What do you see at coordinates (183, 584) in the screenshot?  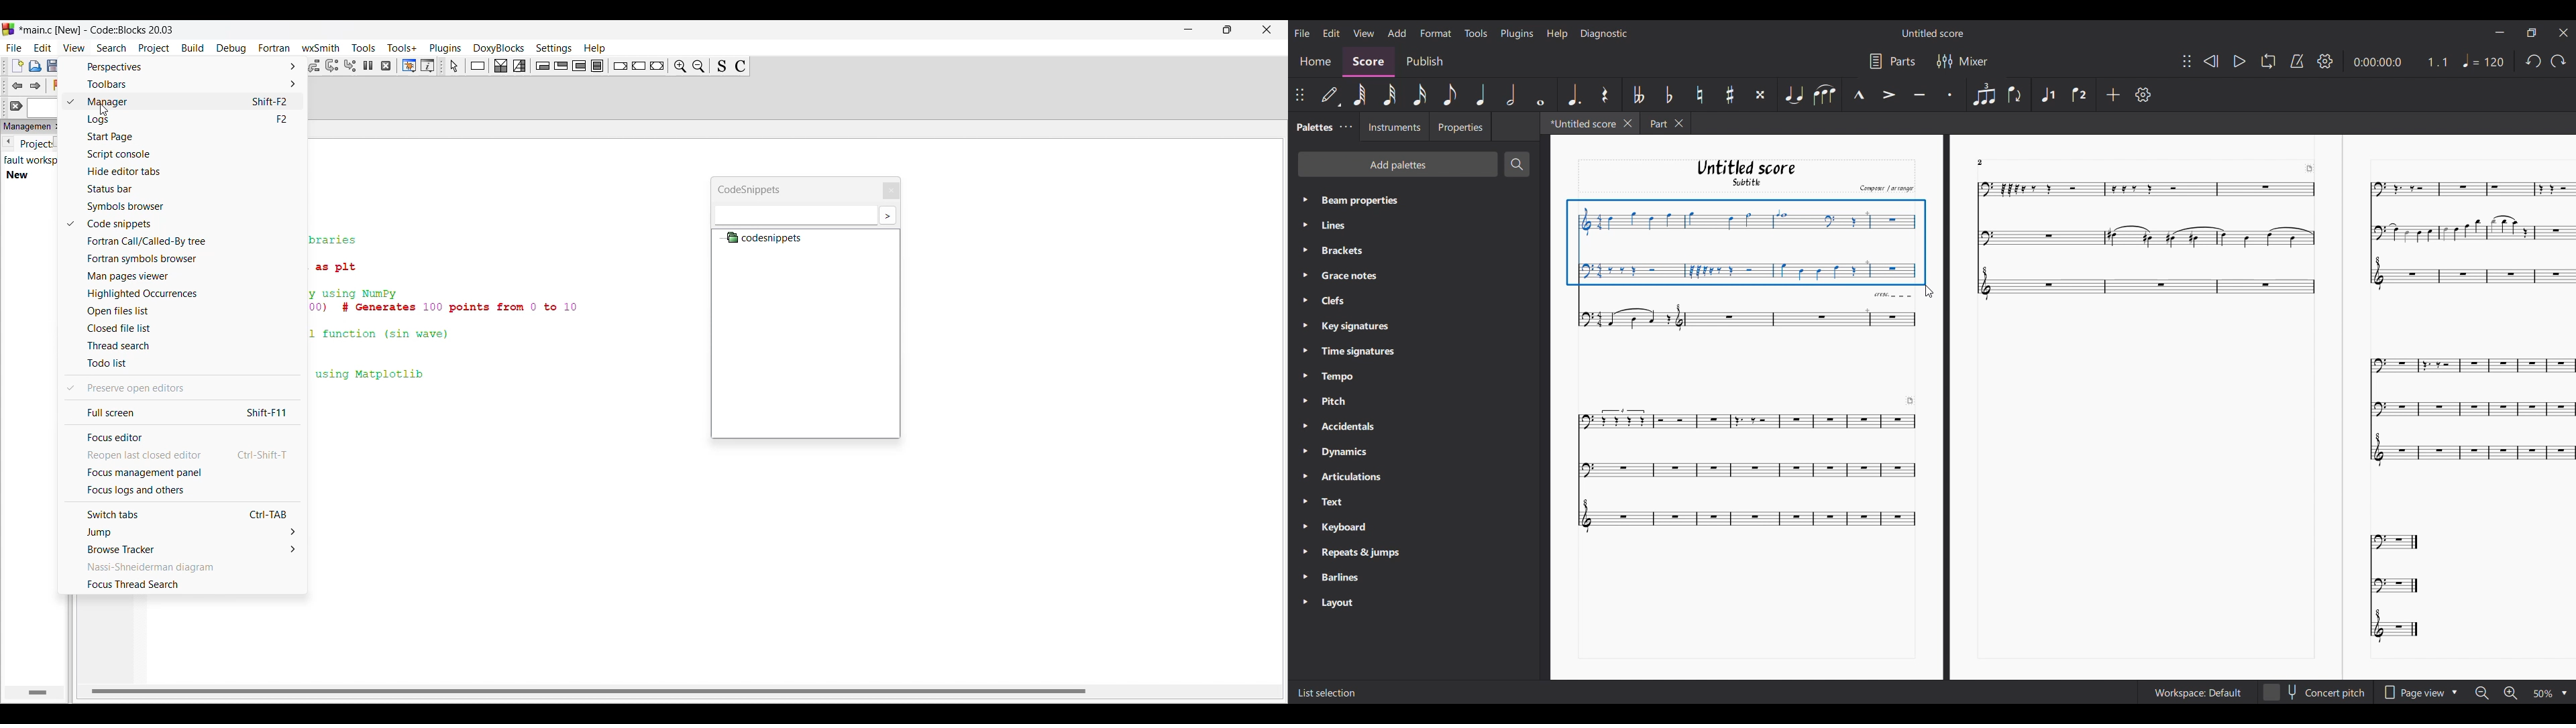 I see `Focus thread search` at bounding box center [183, 584].